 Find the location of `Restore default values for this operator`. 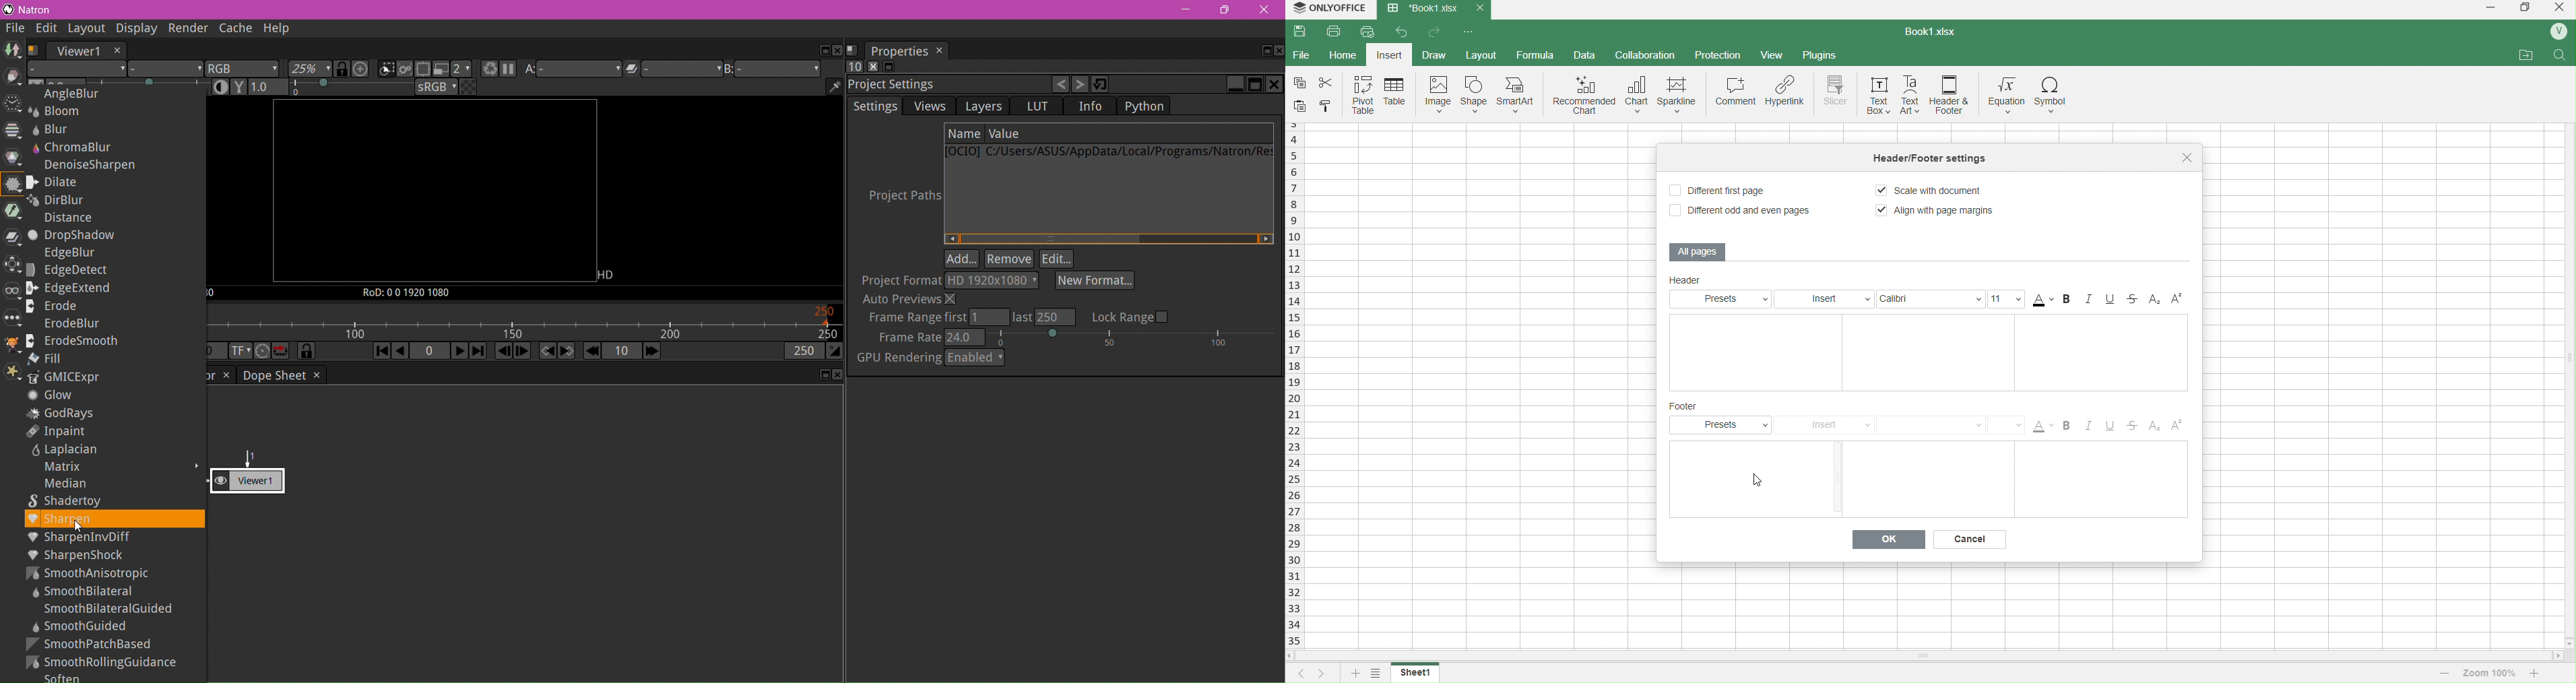

Restore default values for this operator is located at coordinates (1102, 84).